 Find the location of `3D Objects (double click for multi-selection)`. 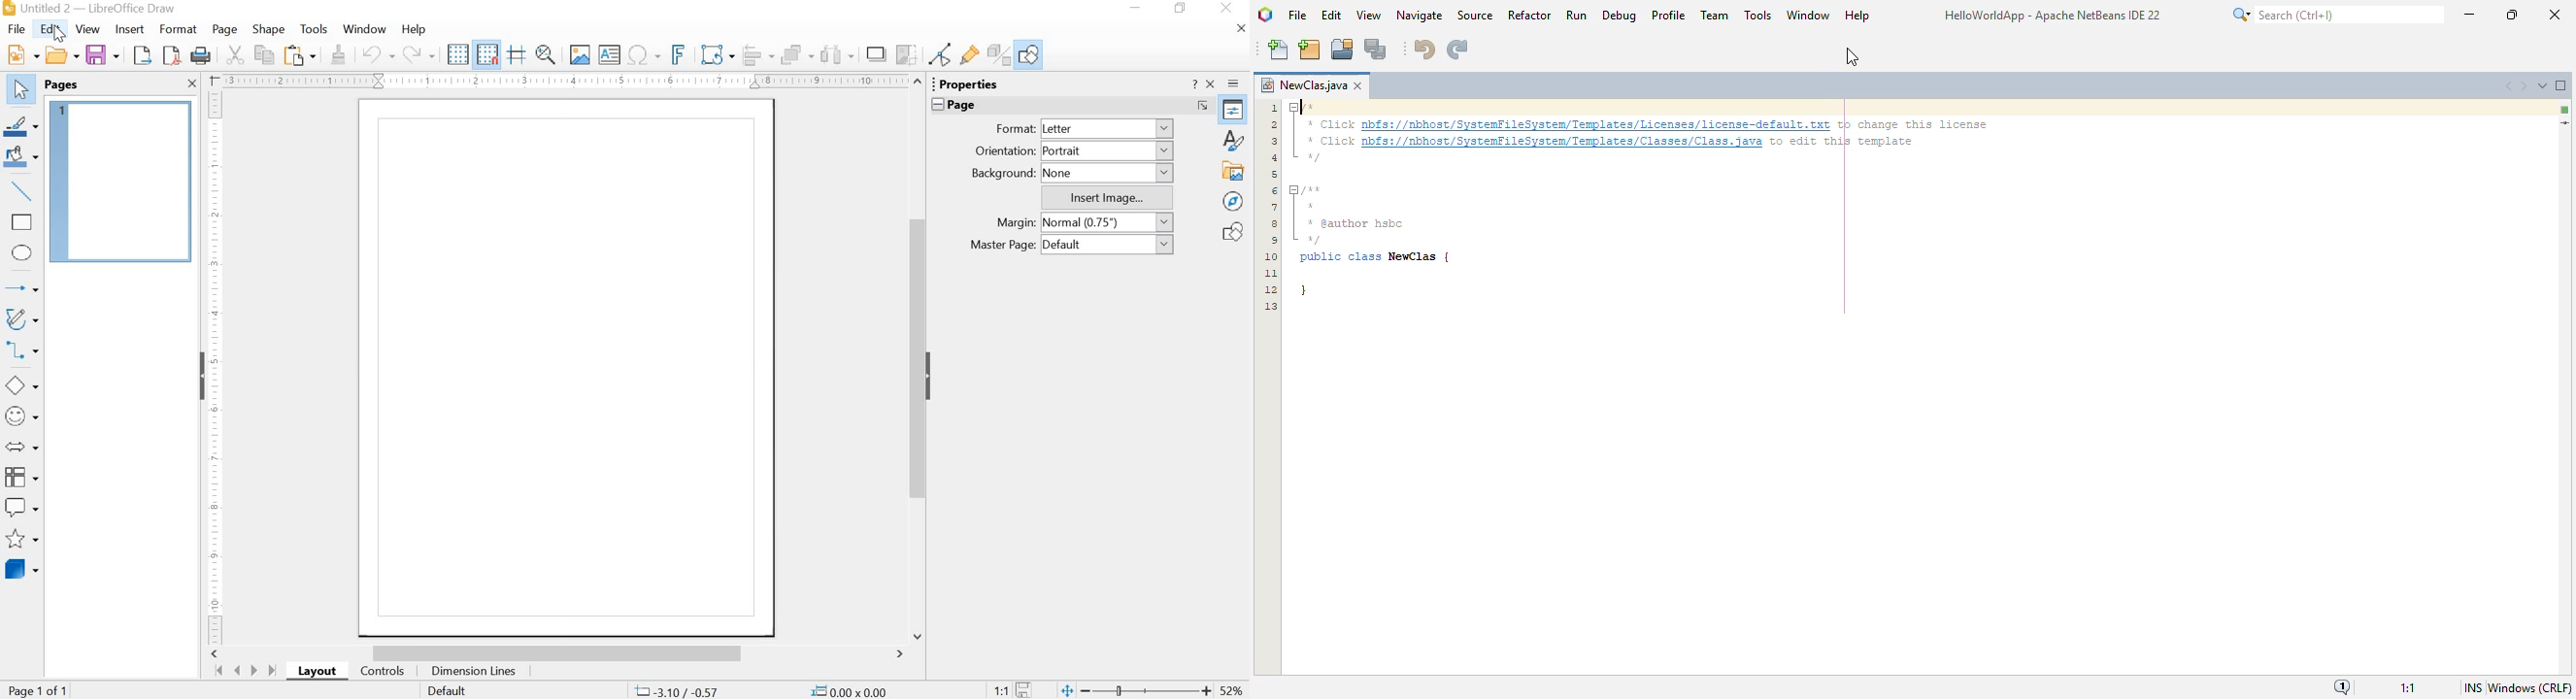

3D Objects (double click for multi-selection) is located at coordinates (21, 569).